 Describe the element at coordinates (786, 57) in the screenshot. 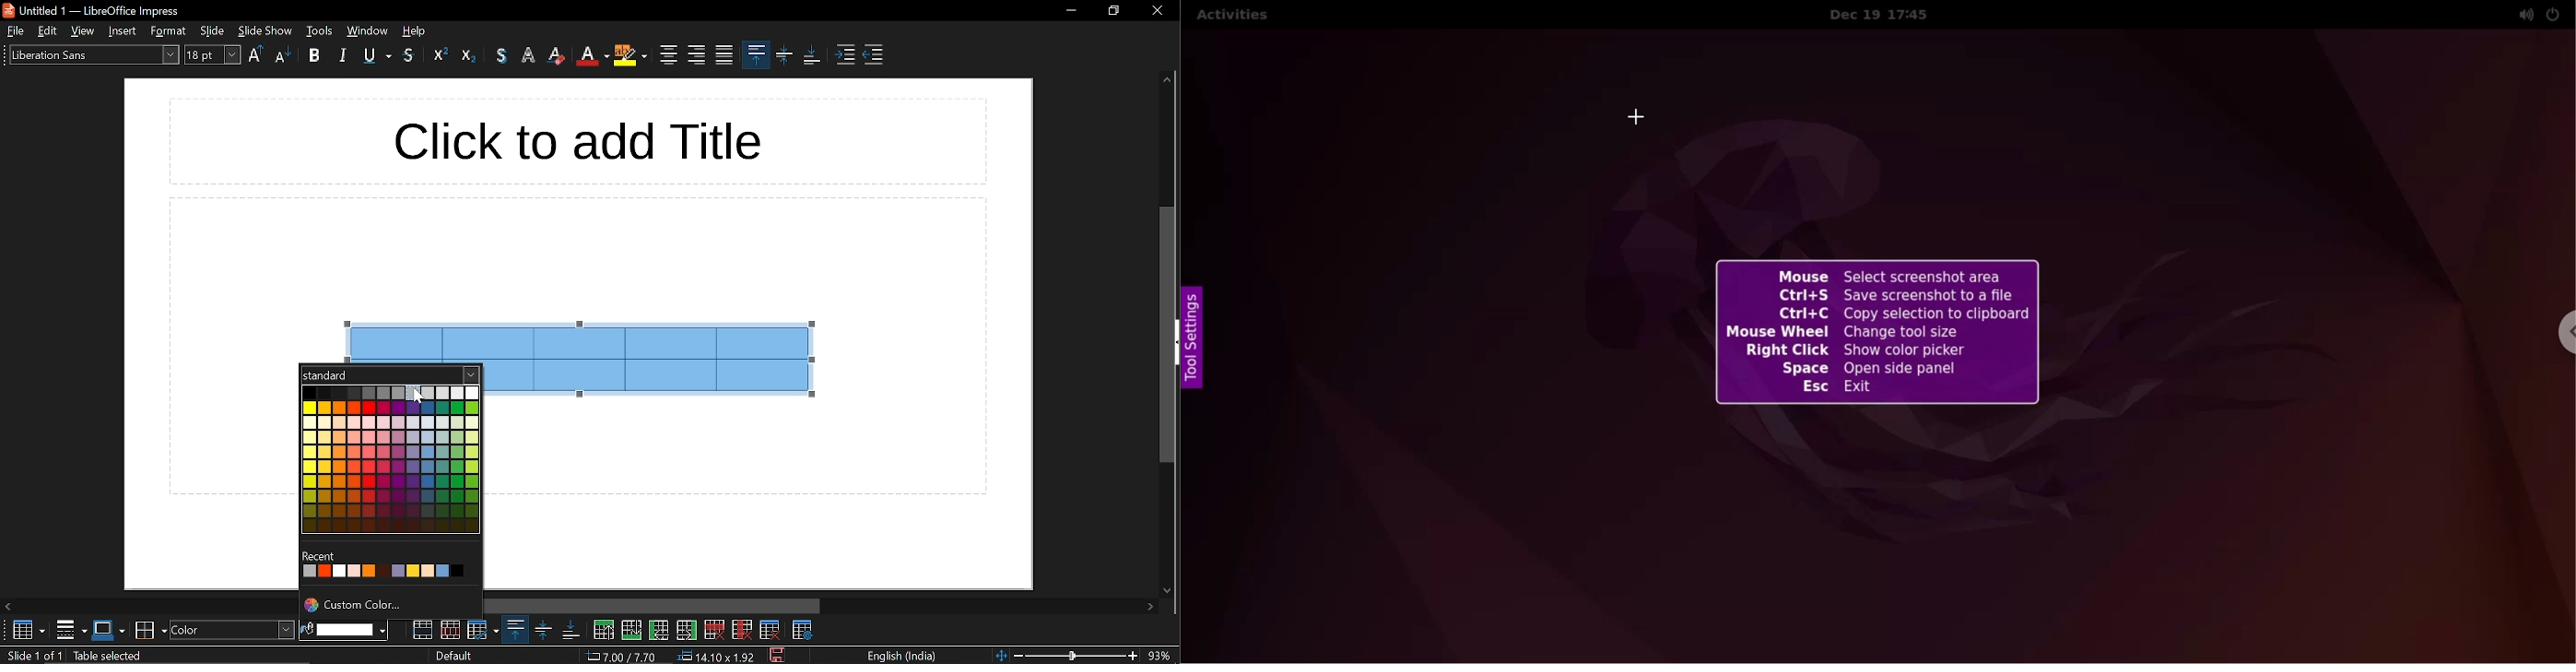

I see `center vertically` at that location.